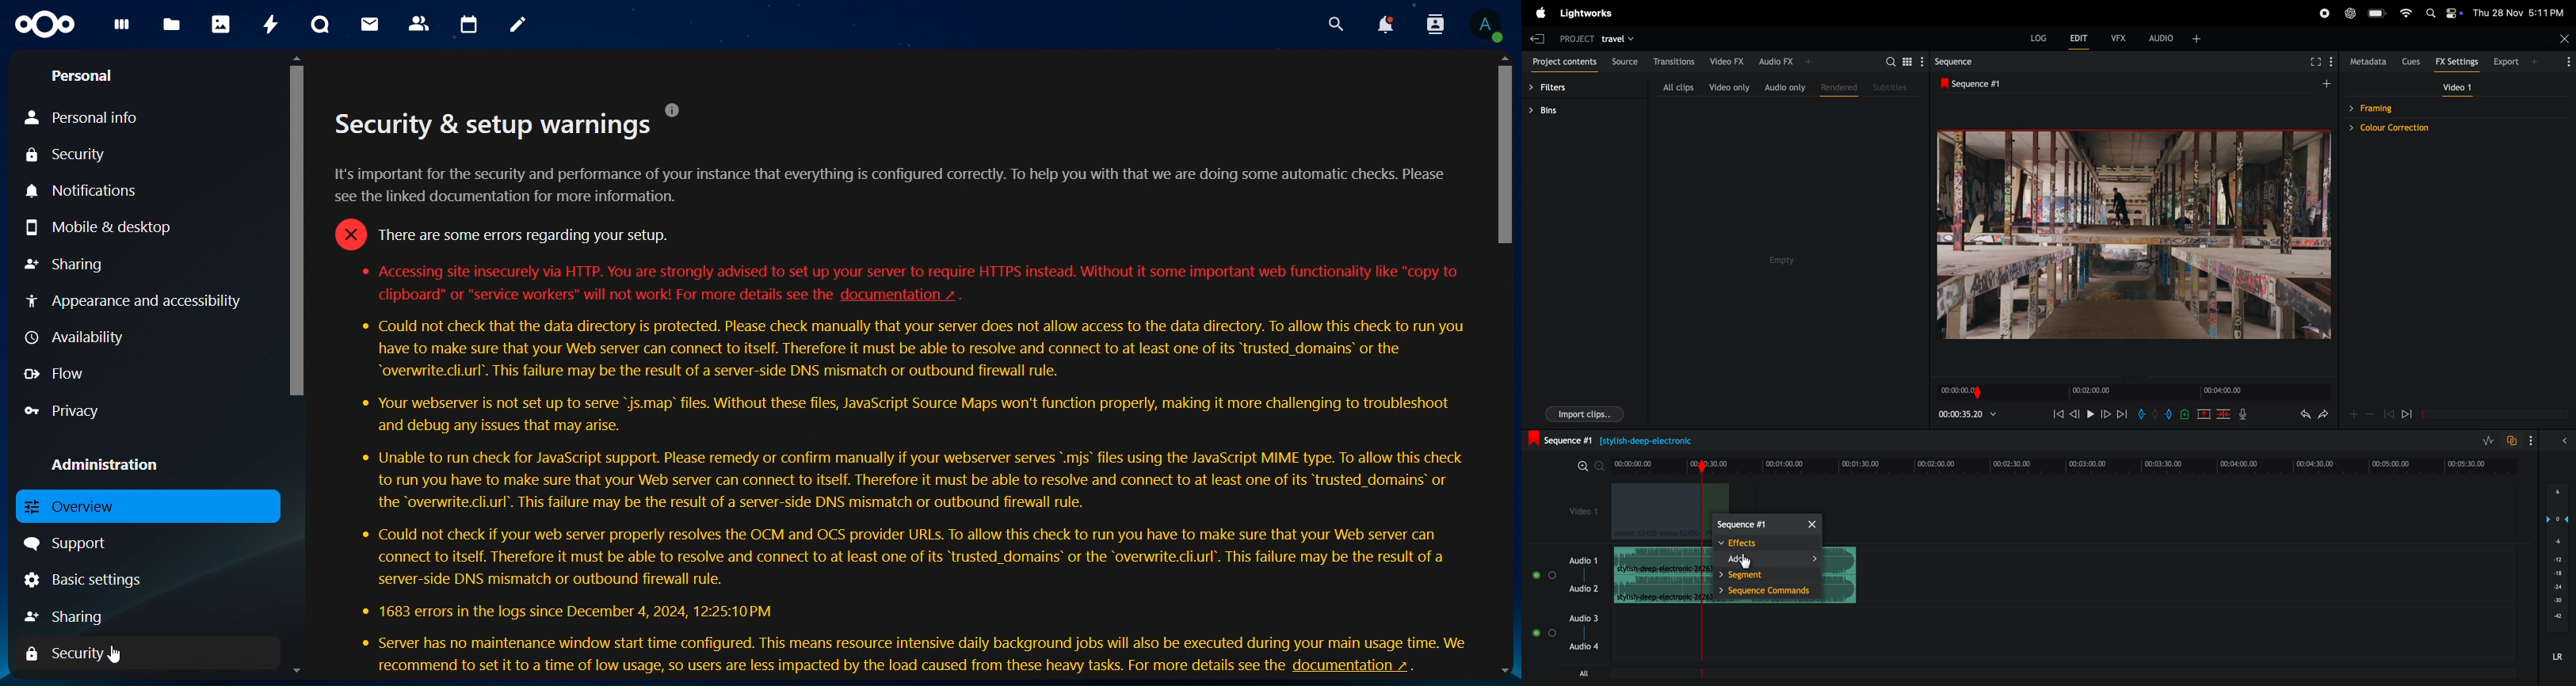  I want to click on audio only, so click(1785, 87).